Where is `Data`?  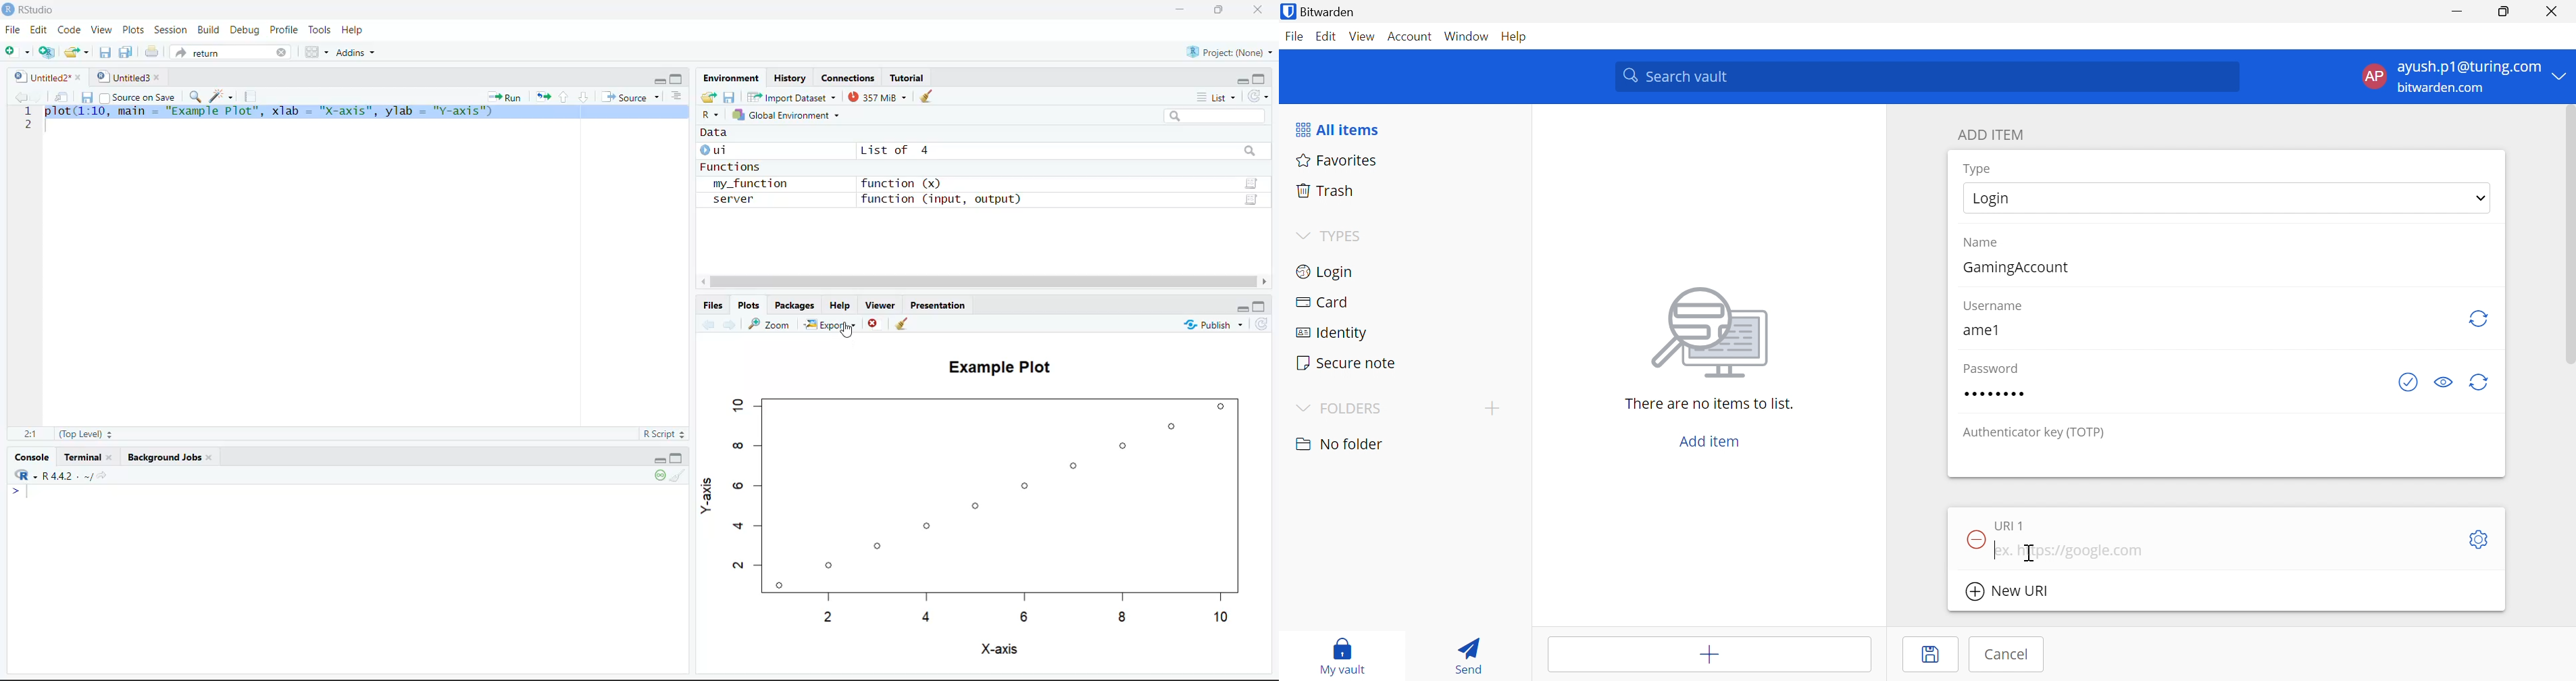
Data is located at coordinates (716, 134).